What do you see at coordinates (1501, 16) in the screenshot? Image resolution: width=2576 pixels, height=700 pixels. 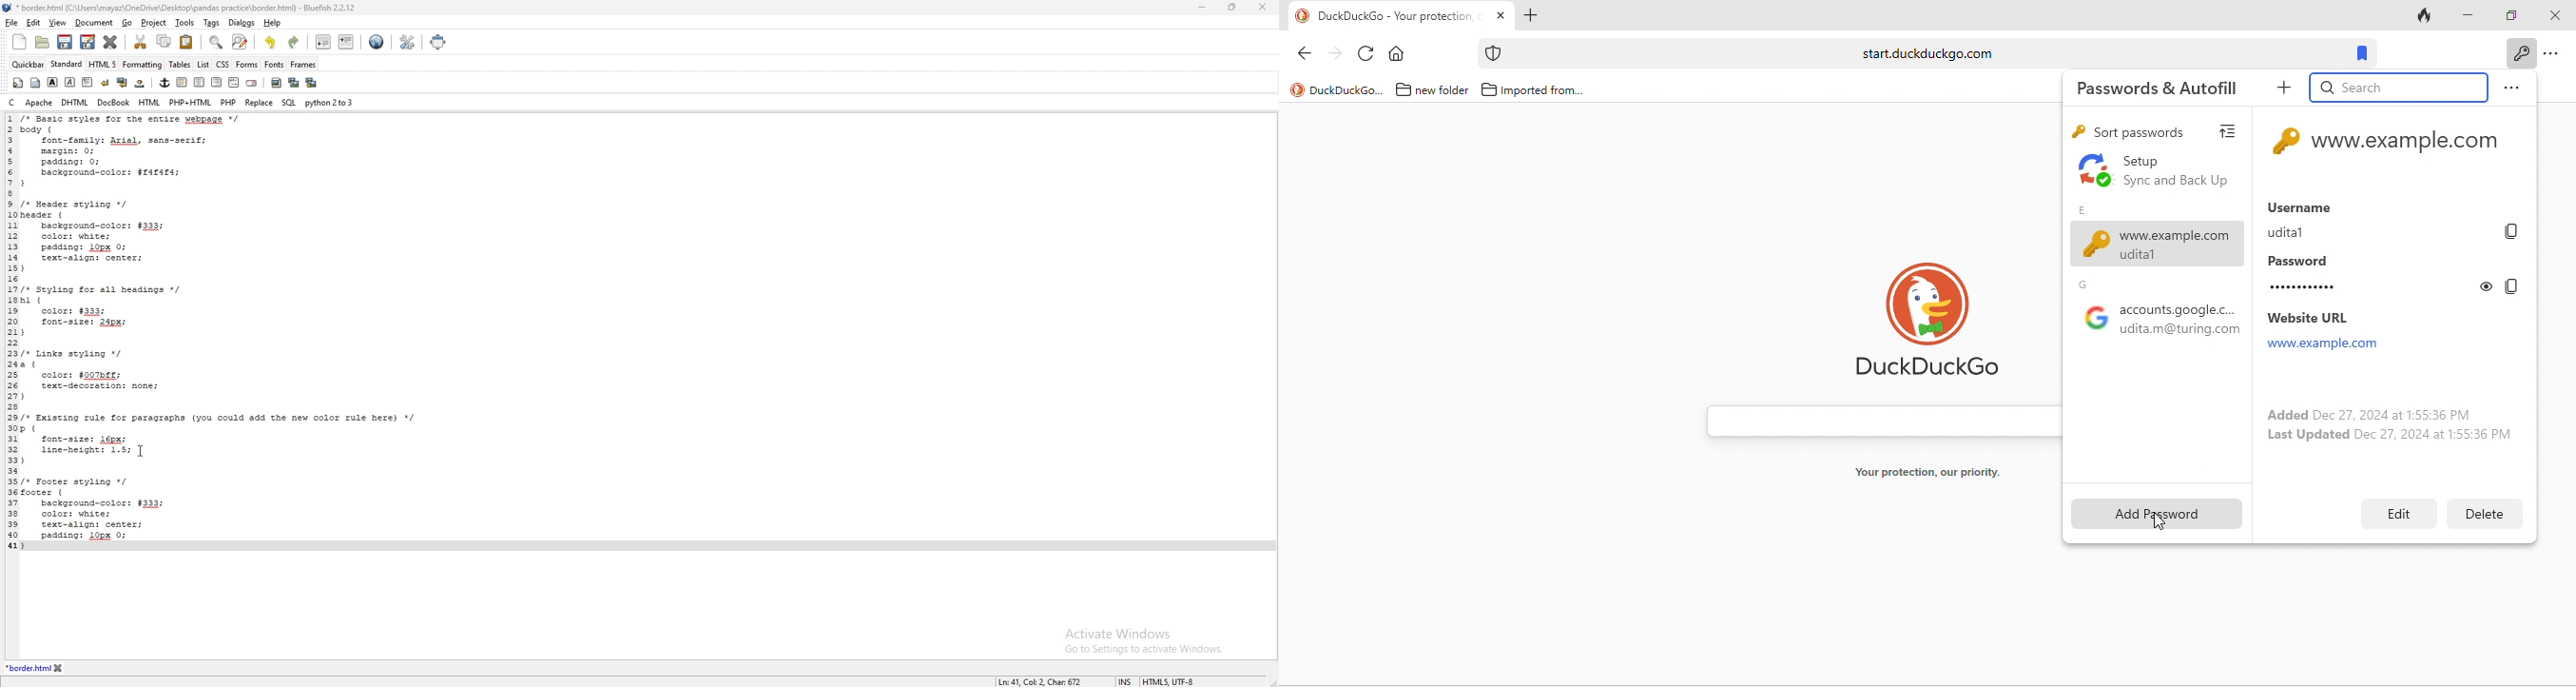 I see `close tab` at bounding box center [1501, 16].